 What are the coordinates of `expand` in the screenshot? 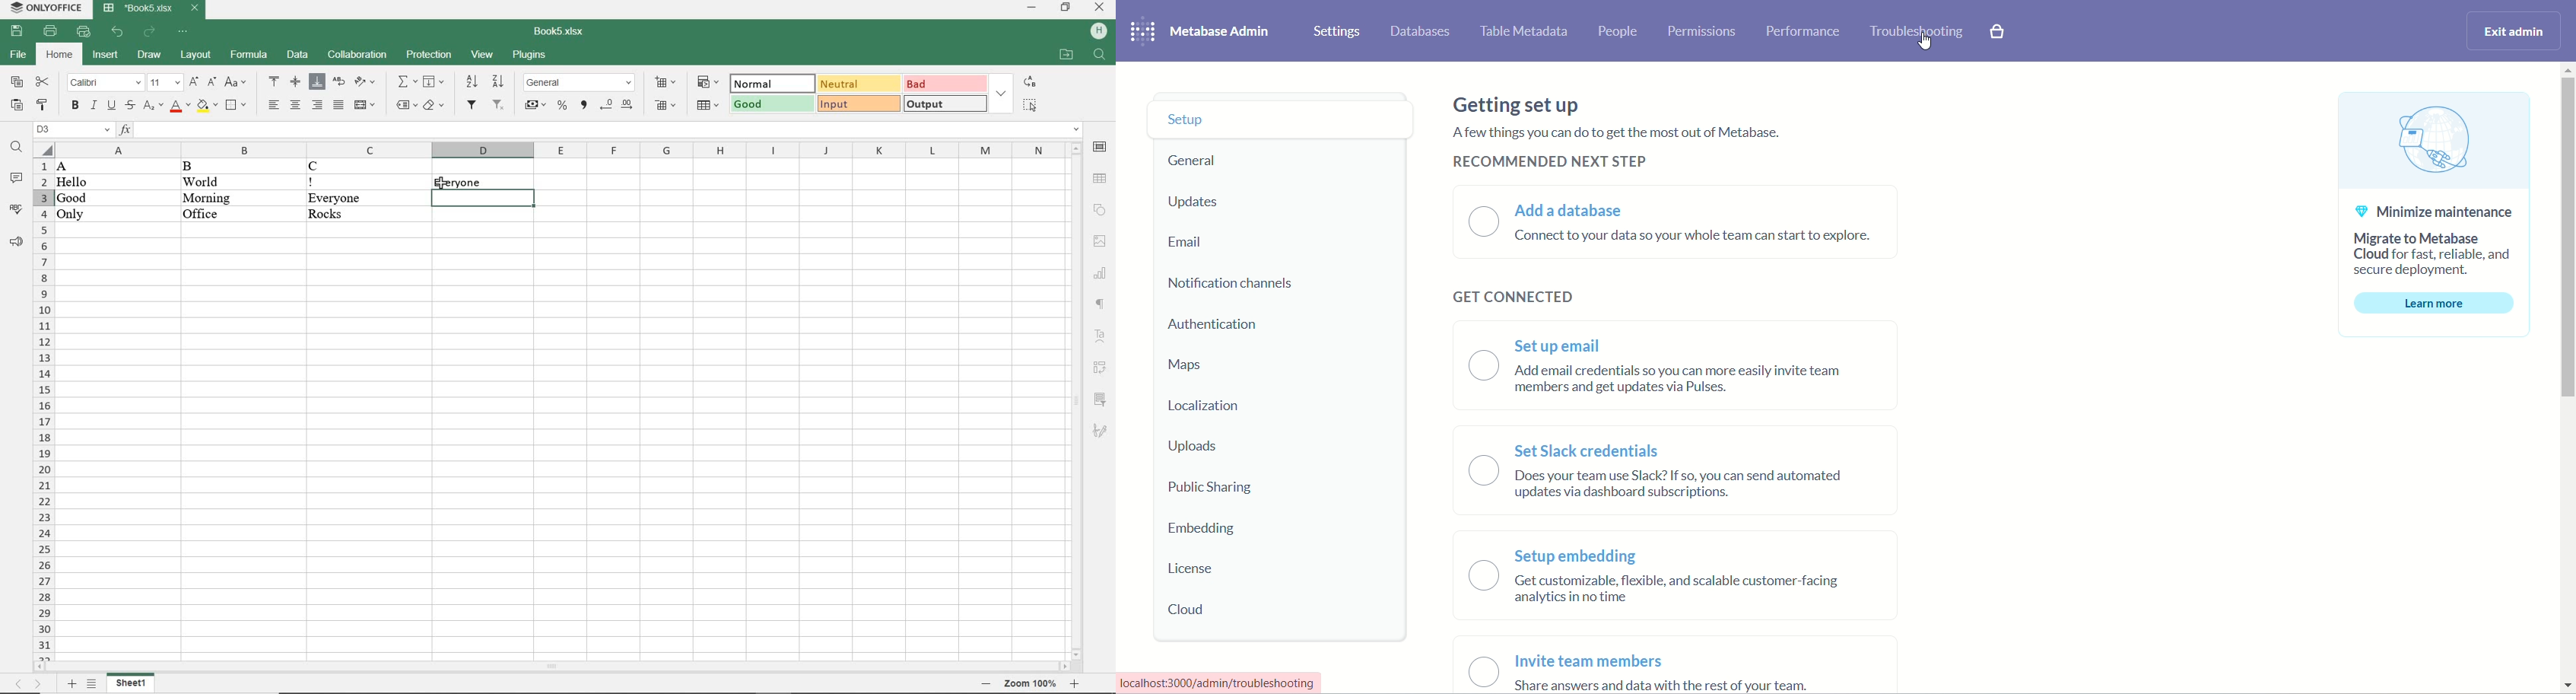 It's located at (1003, 92).